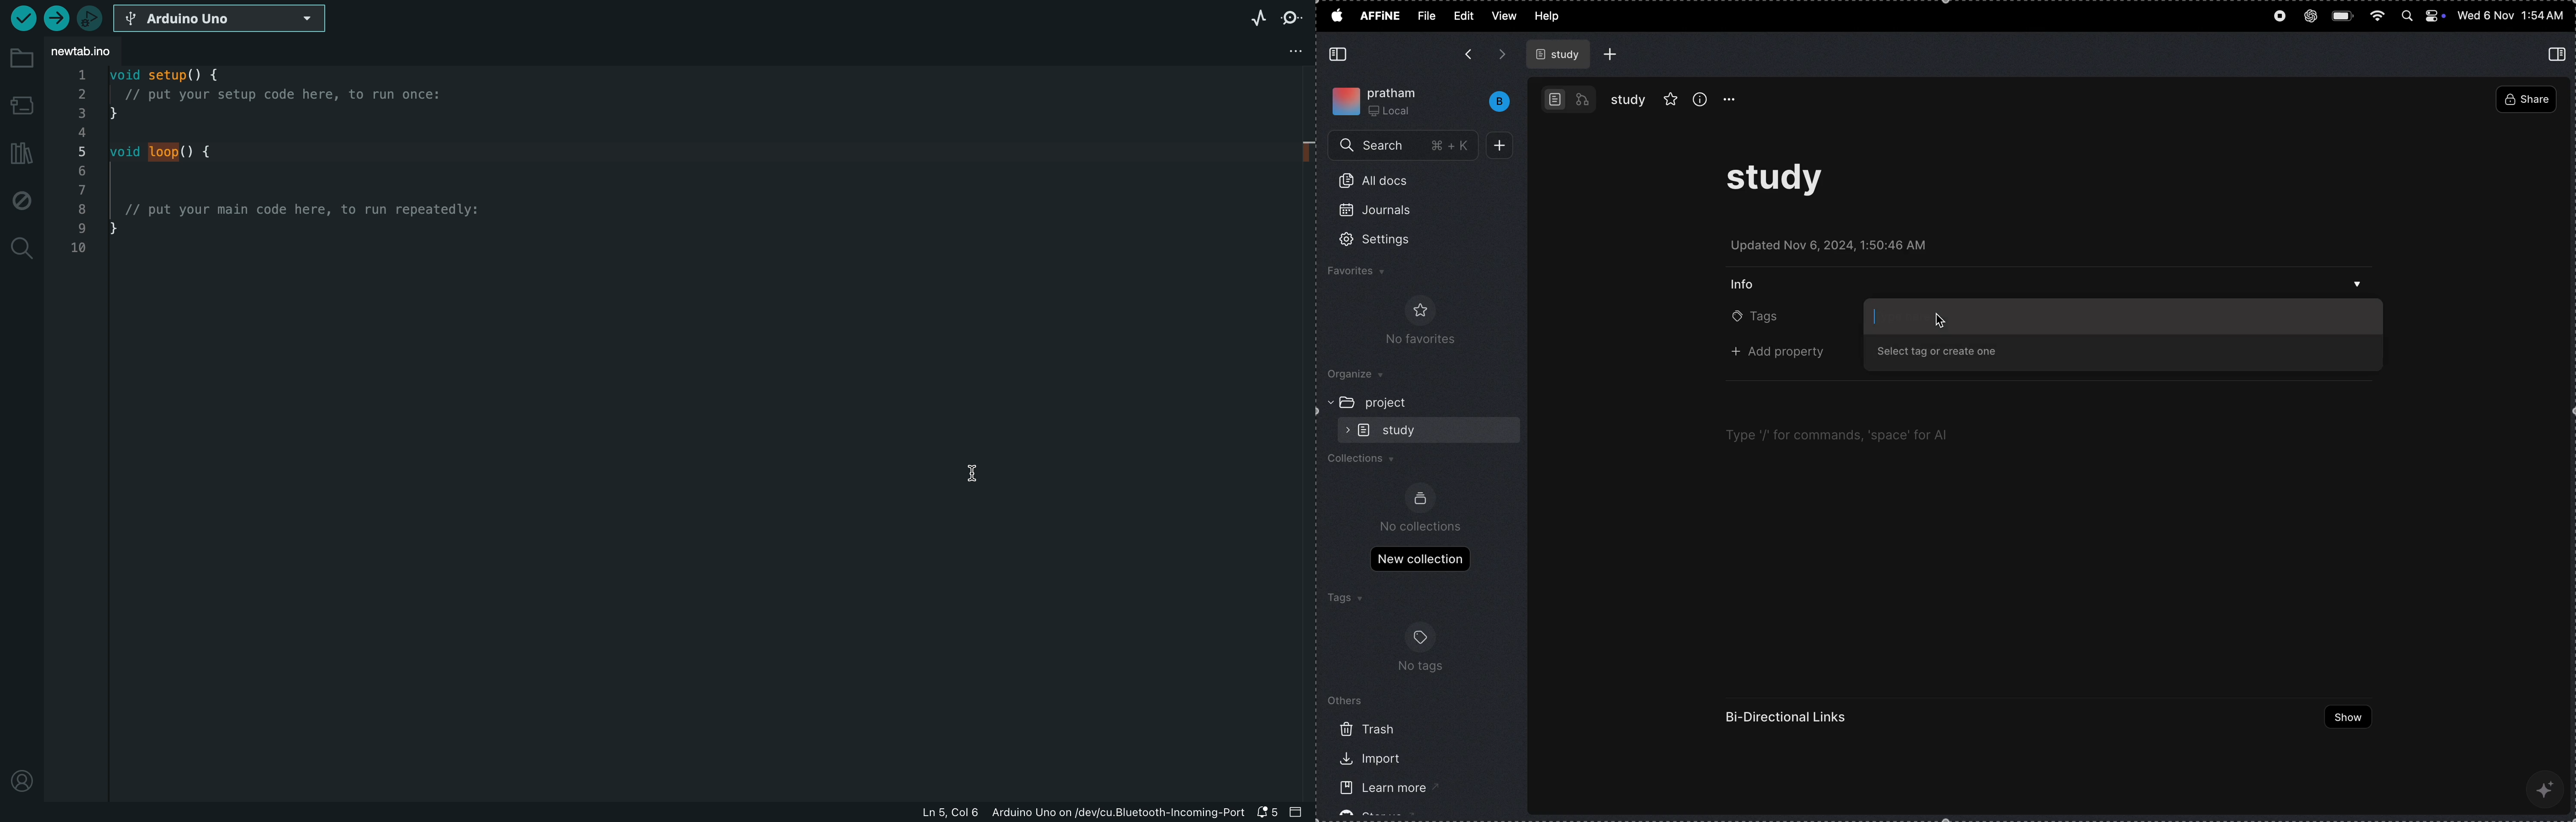 This screenshot has width=2576, height=840. I want to click on add file, so click(1611, 54).